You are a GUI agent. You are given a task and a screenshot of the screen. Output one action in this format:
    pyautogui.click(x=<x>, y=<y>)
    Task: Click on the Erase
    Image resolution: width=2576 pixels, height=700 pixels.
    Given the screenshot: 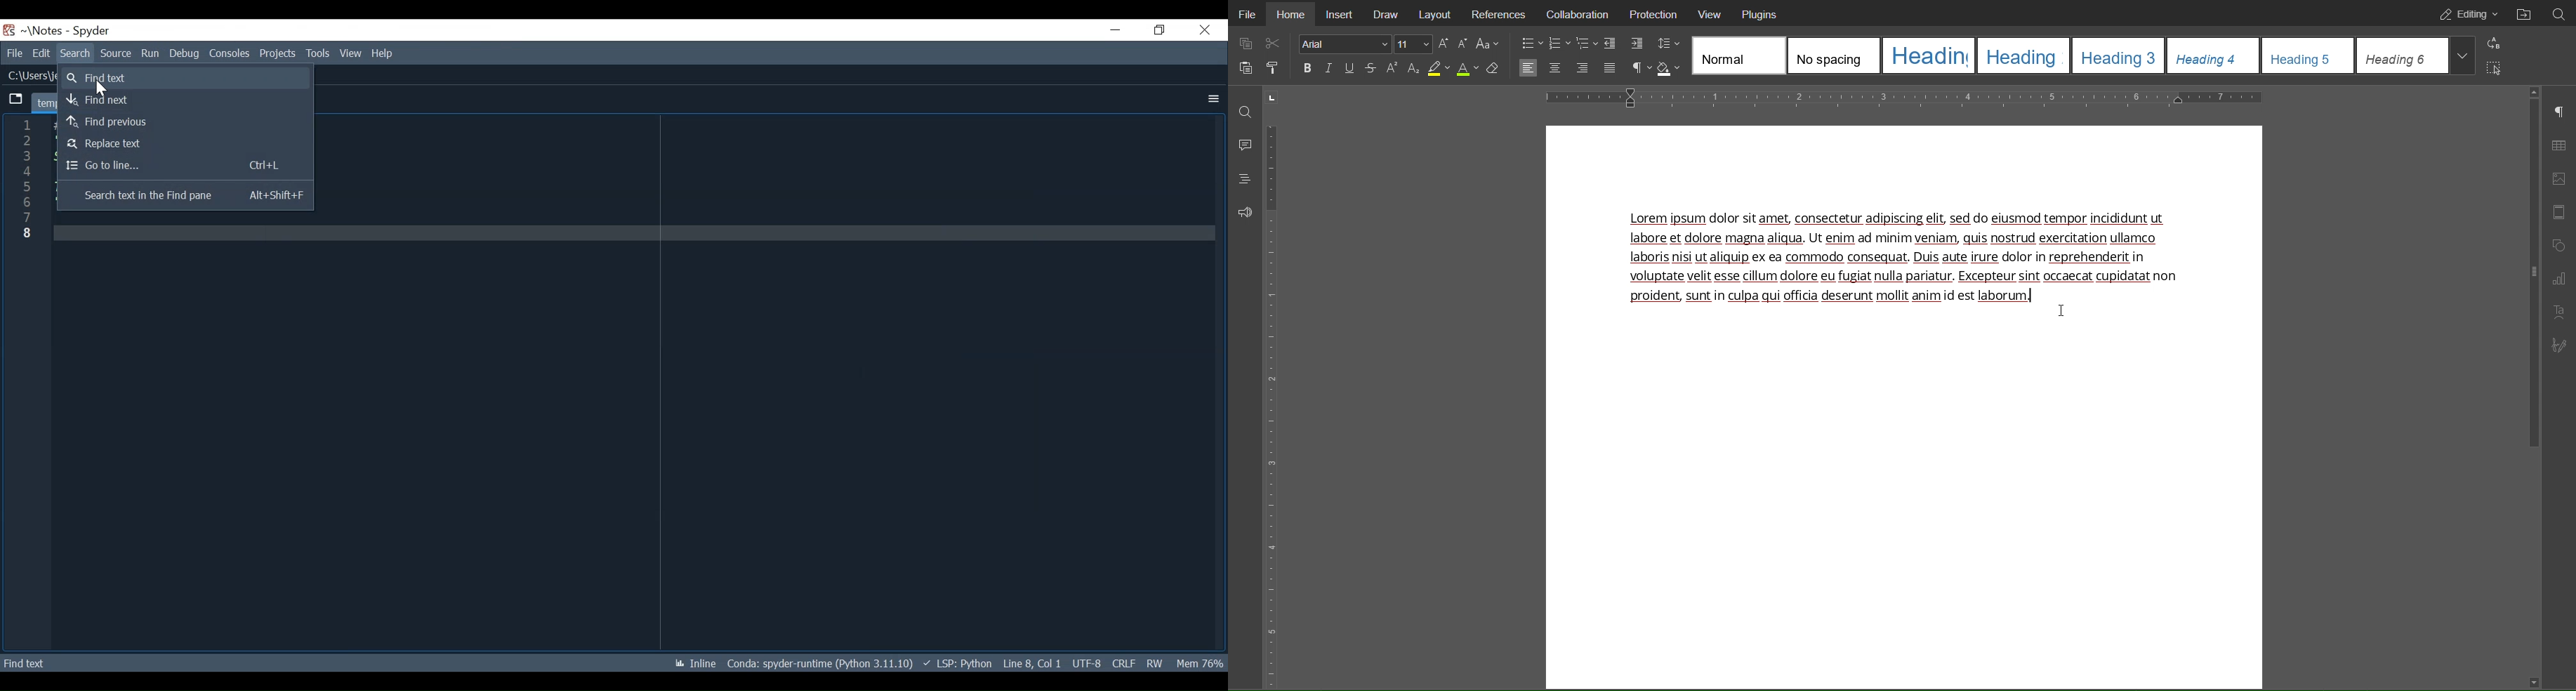 What is the action you would take?
    pyautogui.click(x=1493, y=70)
    